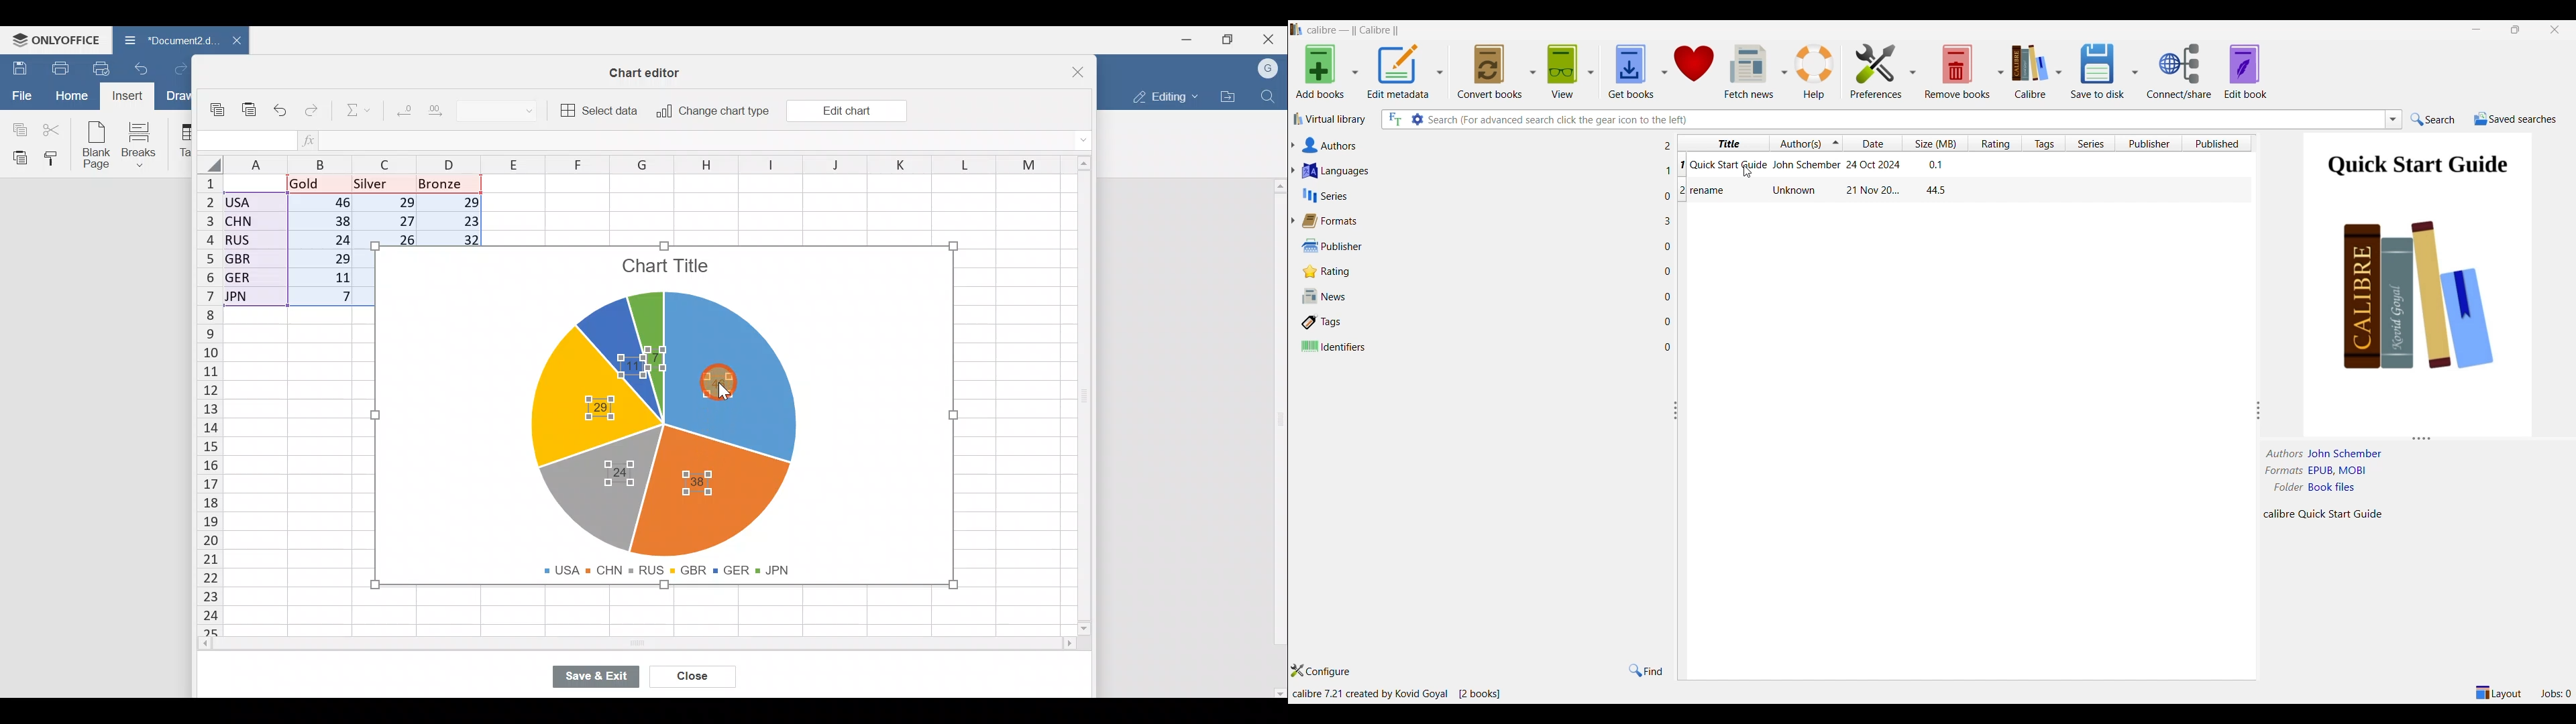  I want to click on File formats, so click(2339, 471).